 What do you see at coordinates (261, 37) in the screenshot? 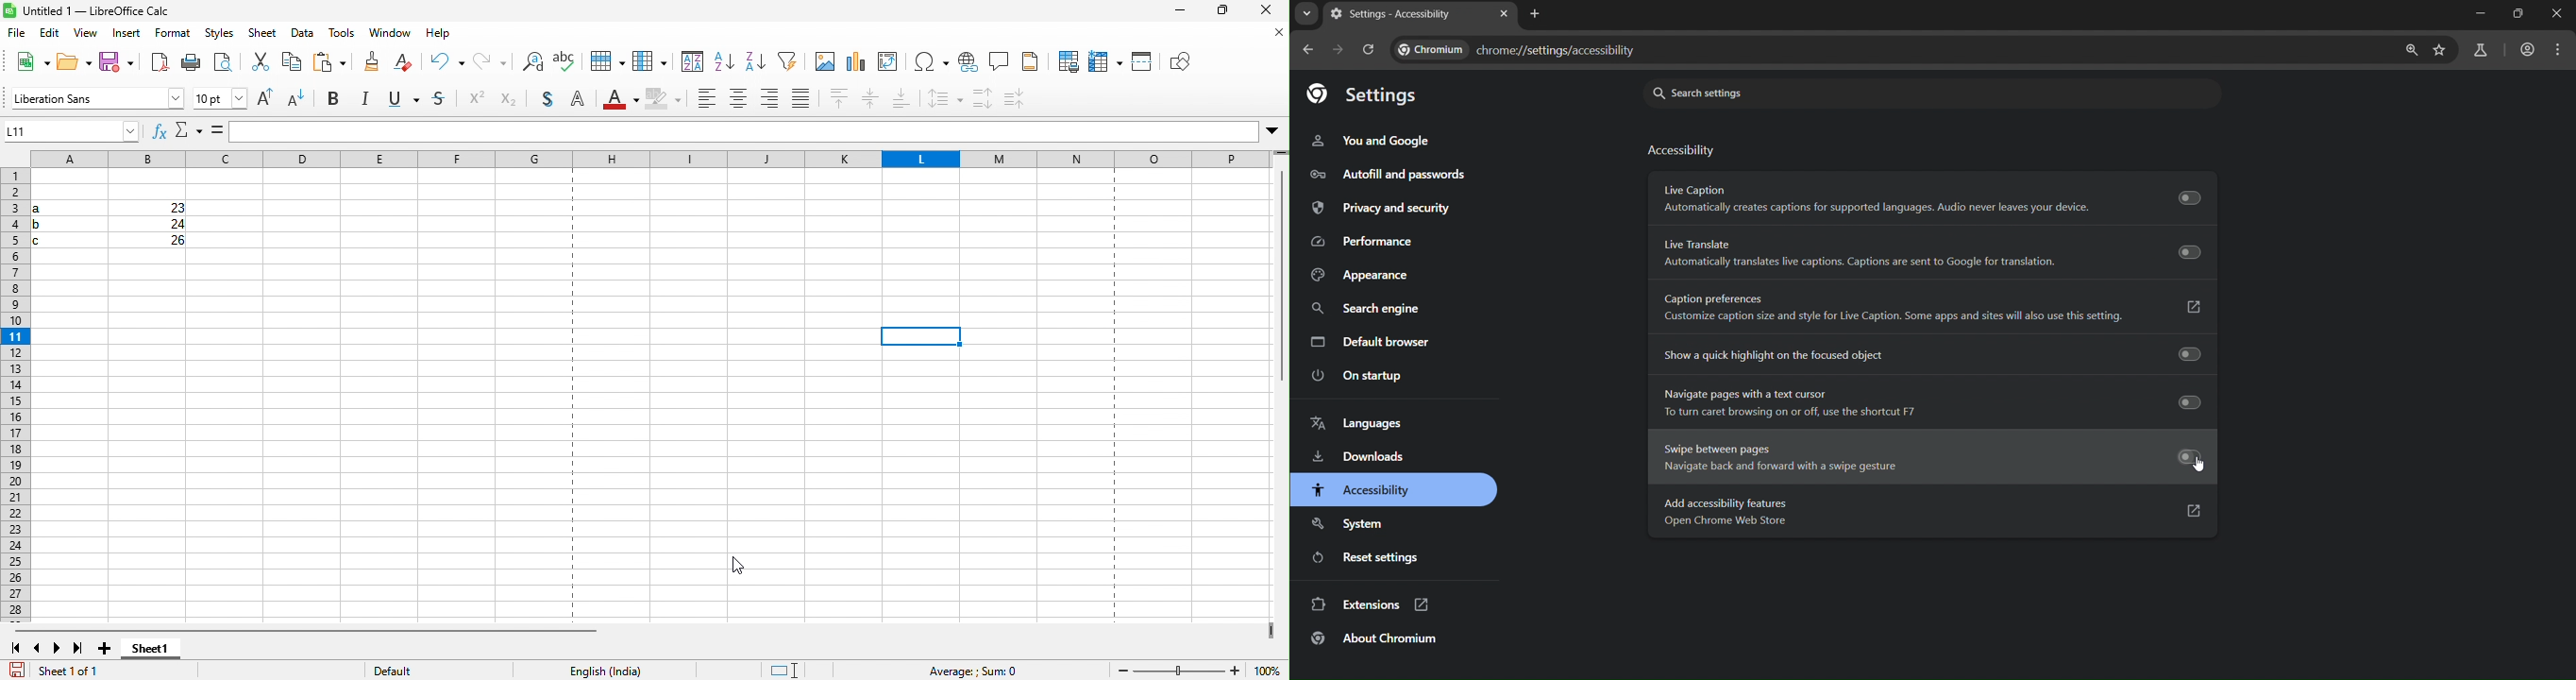
I see `sheet` at bounding box center [261, 37].